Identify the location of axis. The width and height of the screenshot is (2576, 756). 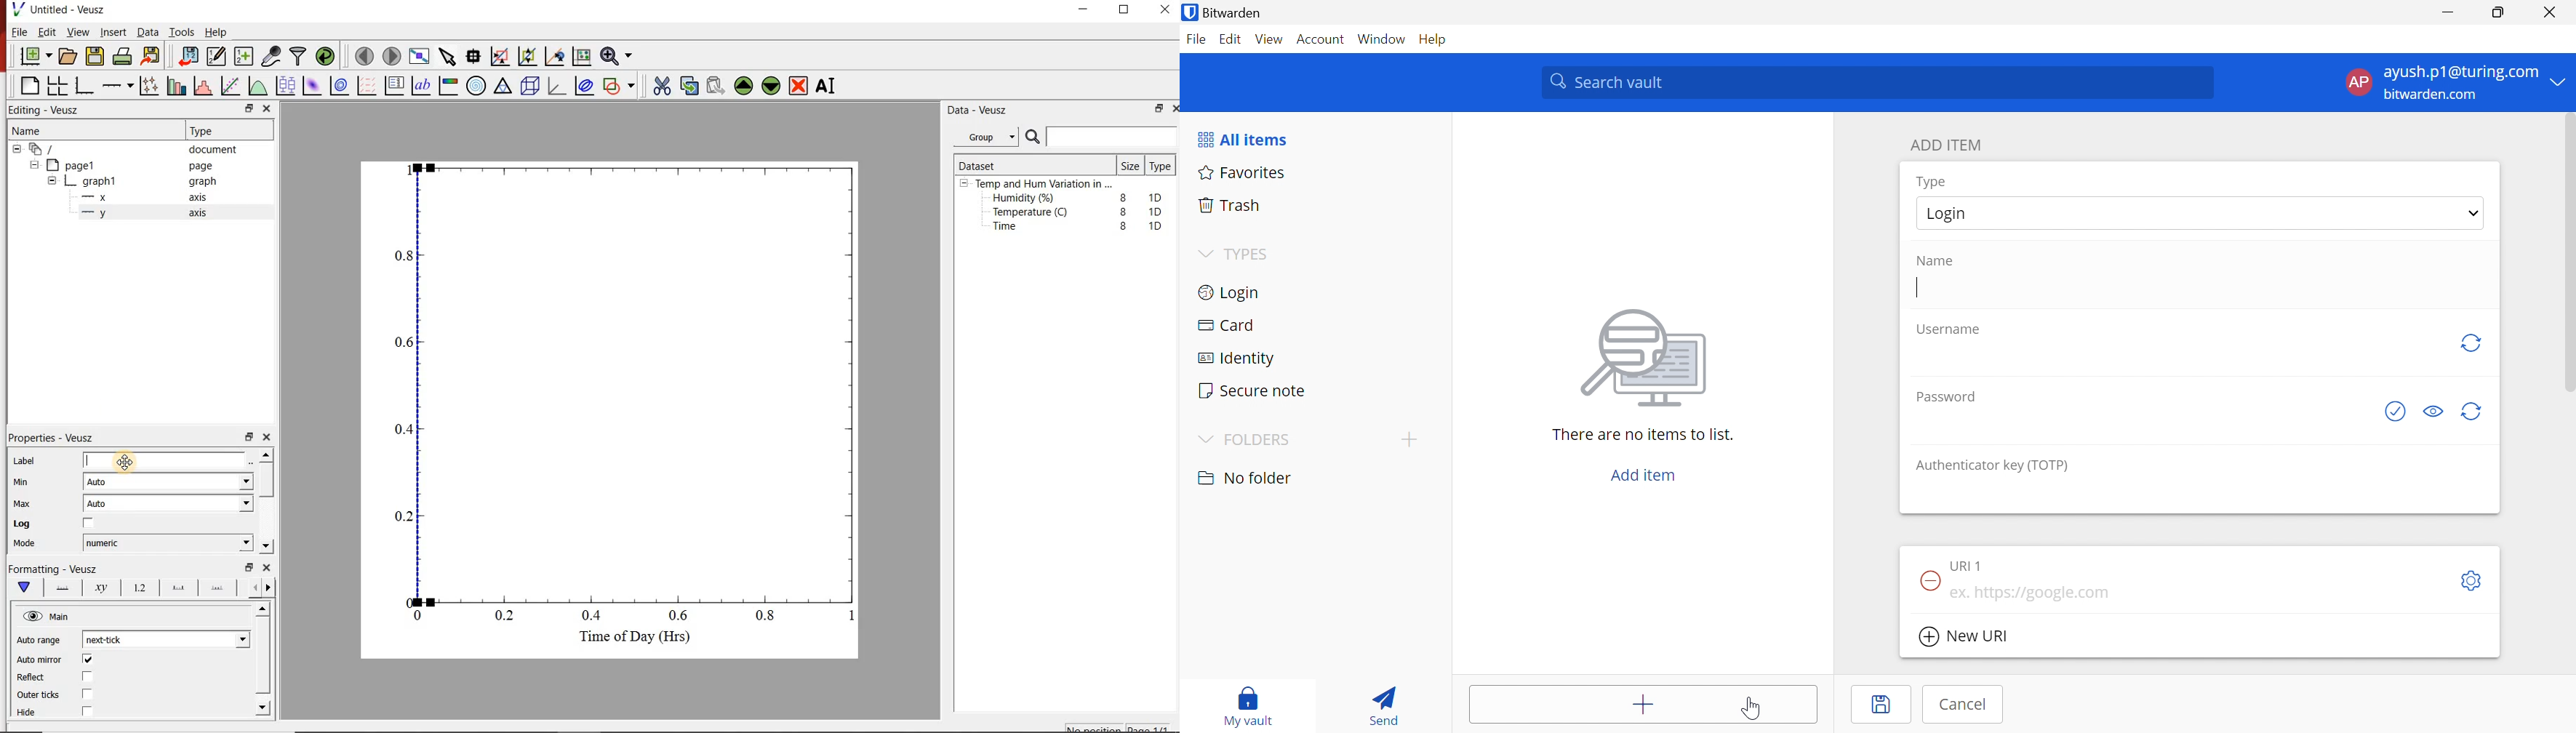
(201, 215).